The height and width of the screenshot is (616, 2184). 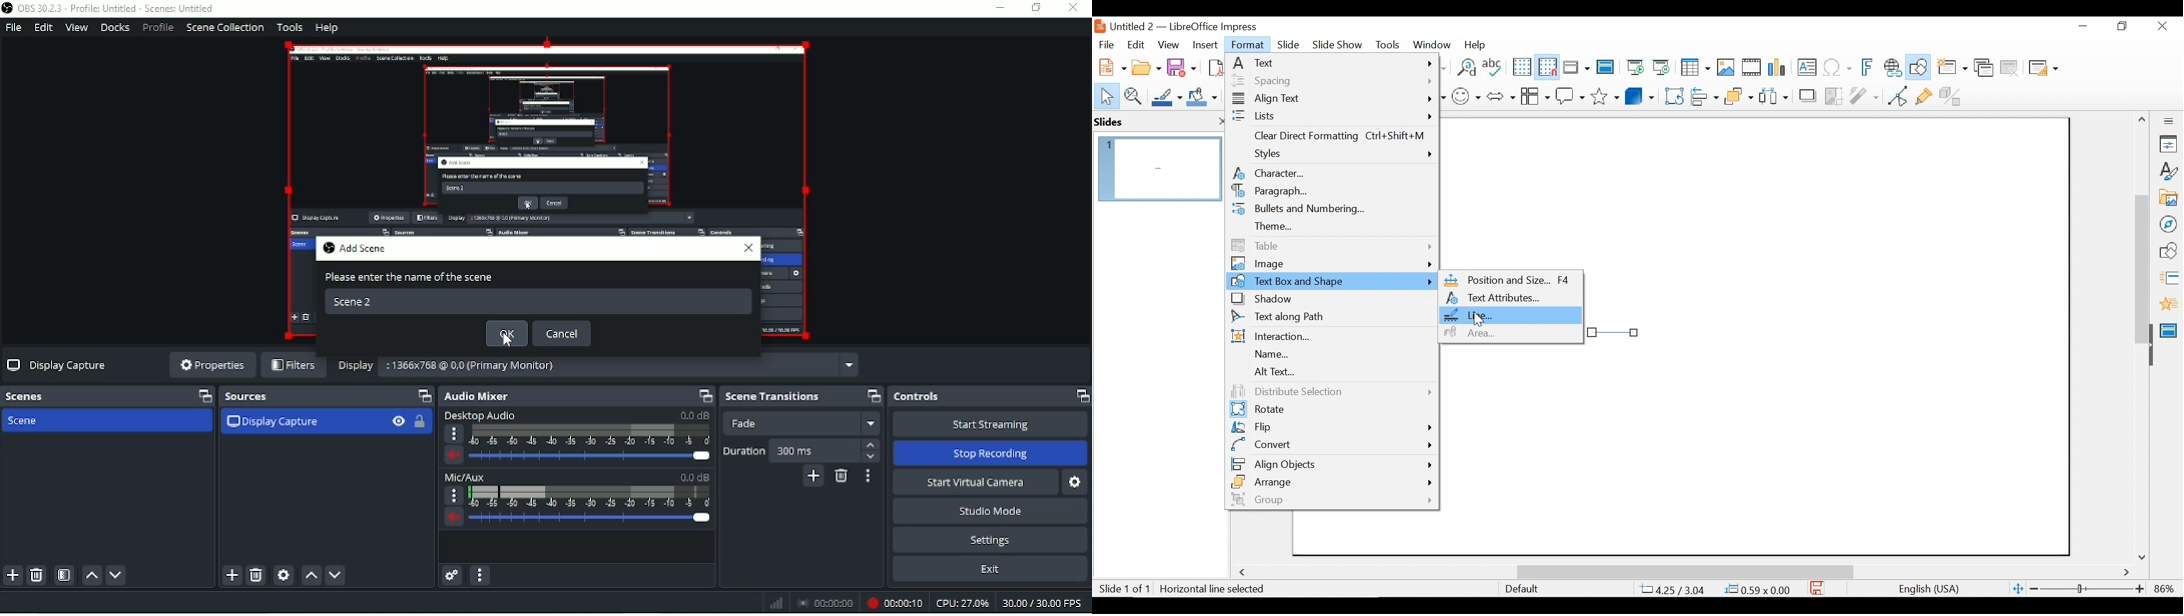 What do you see at coordinates (12, 576) in the screenshot?
I see `Add scene` at bounding box center [12, 576].